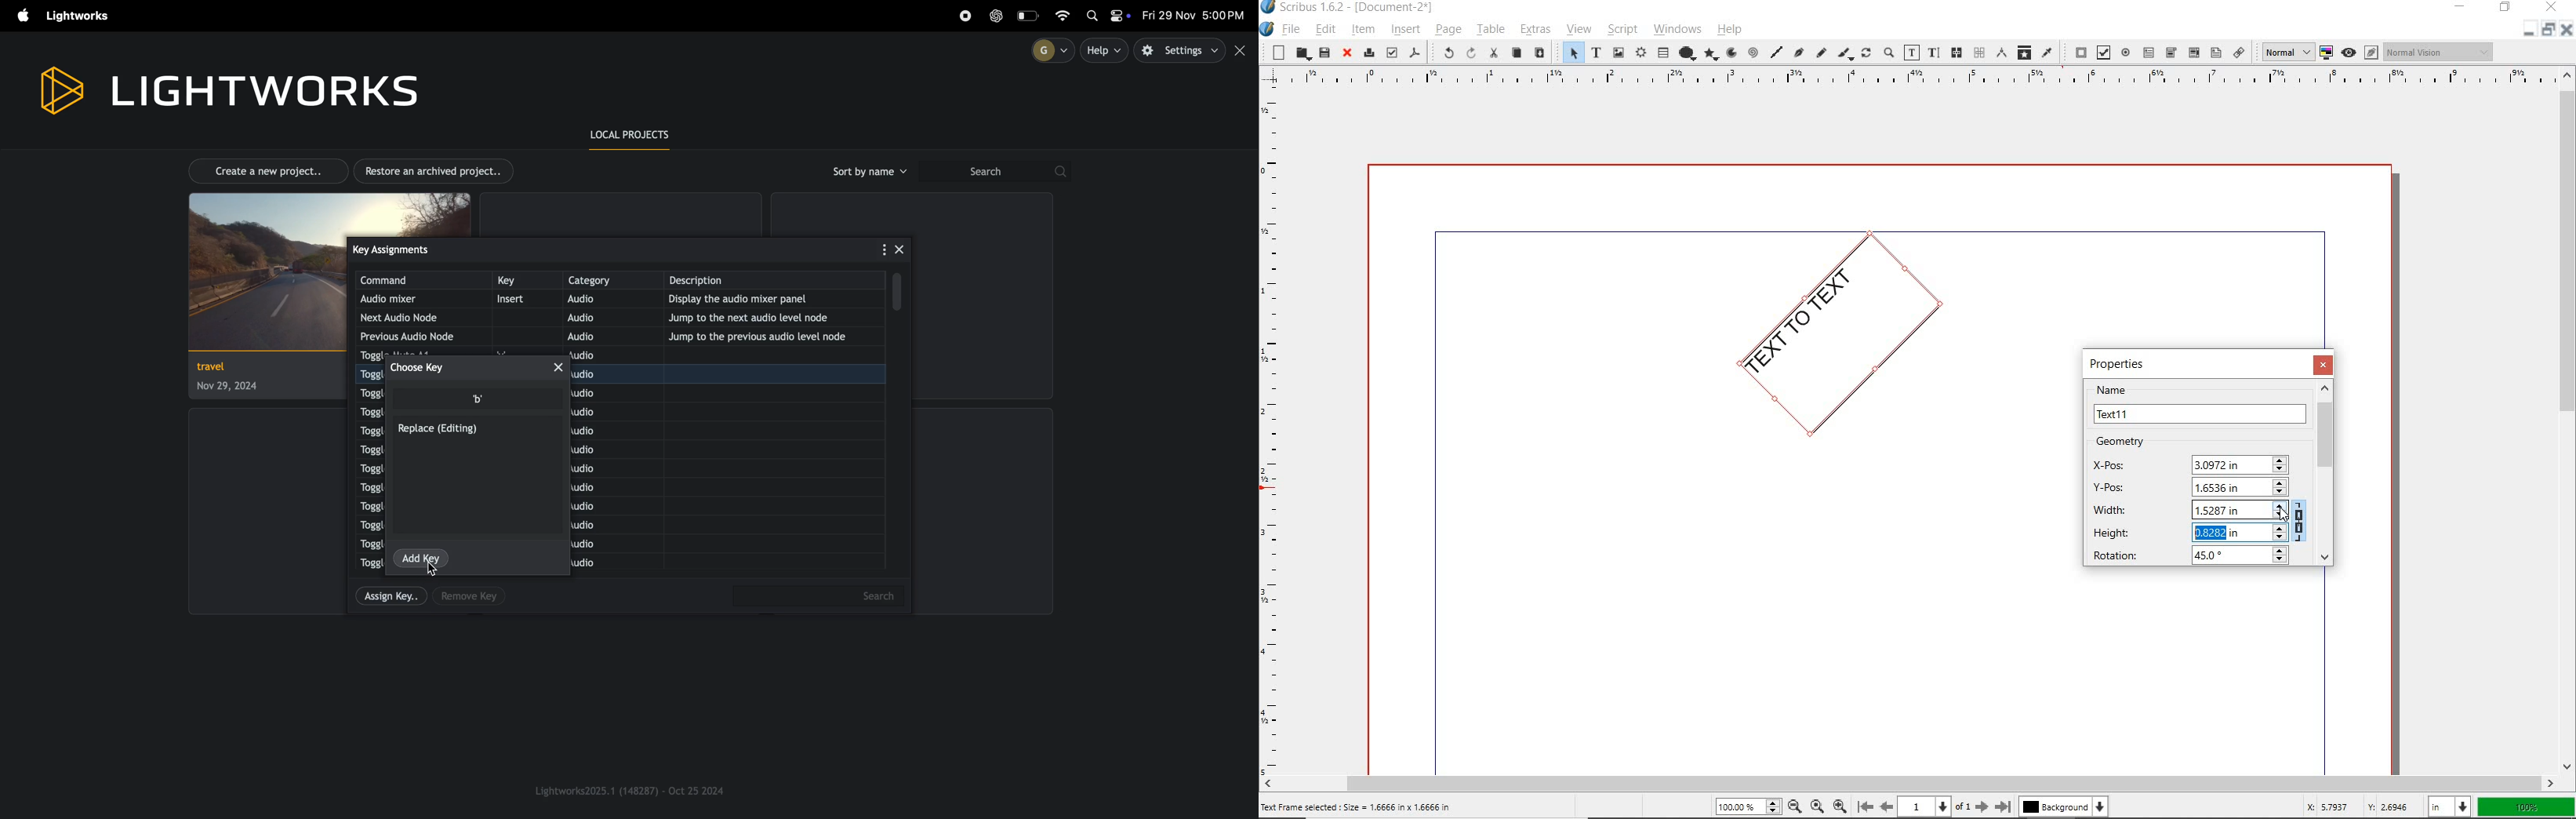 The height and width of the screenshot is (840, 2576). What do you see at coordinates (2527, 32) in the screenshot?
I see `minimize` at bounding box center [2527, 32].